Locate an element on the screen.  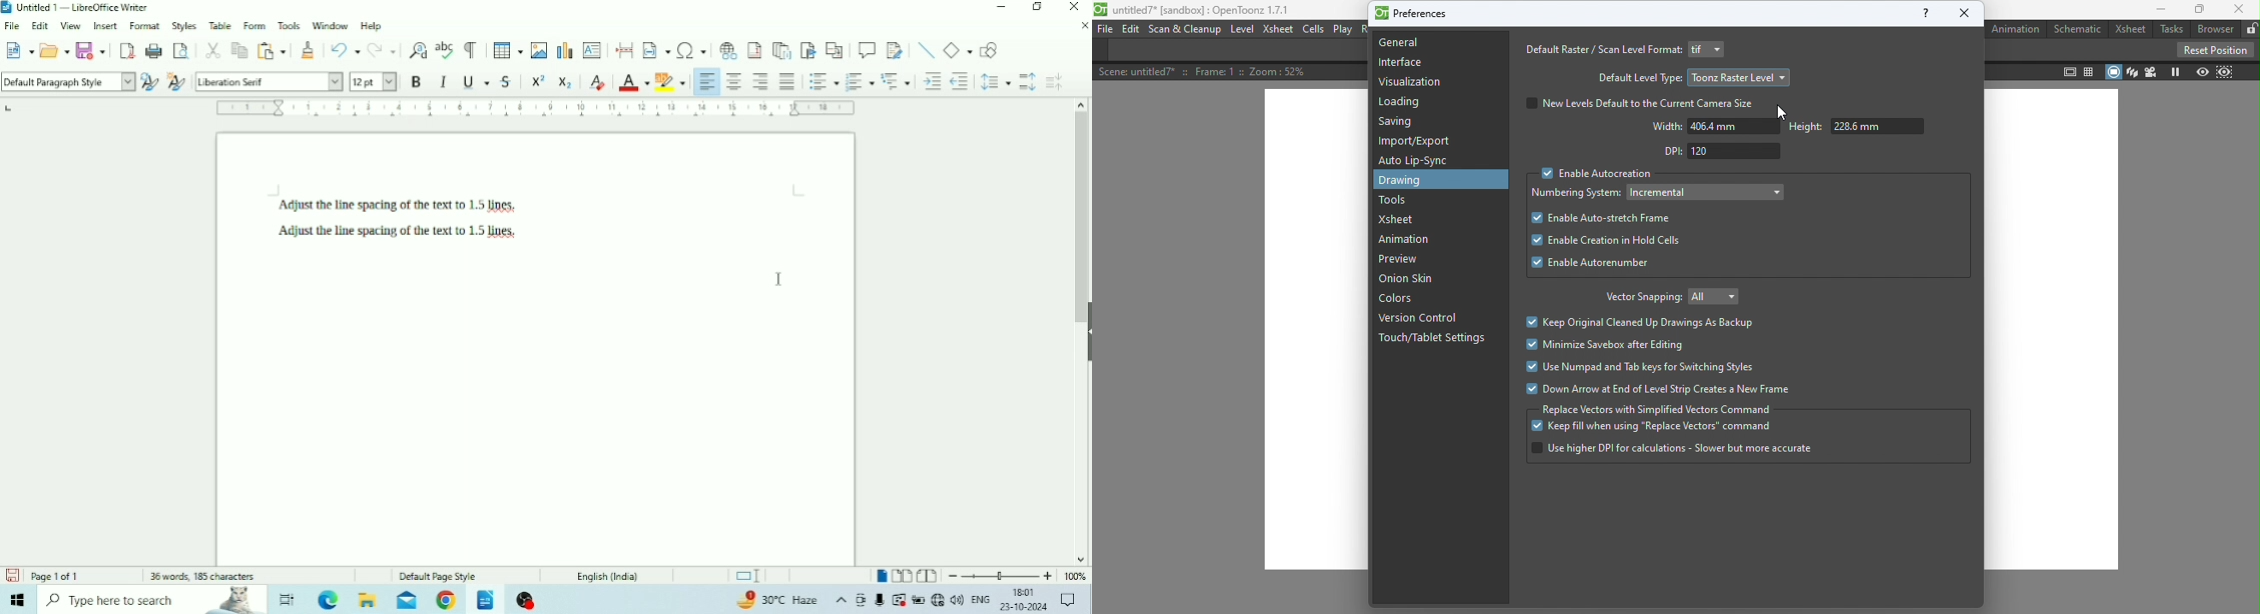
Check Spelling is located at coordinates (445, 50).